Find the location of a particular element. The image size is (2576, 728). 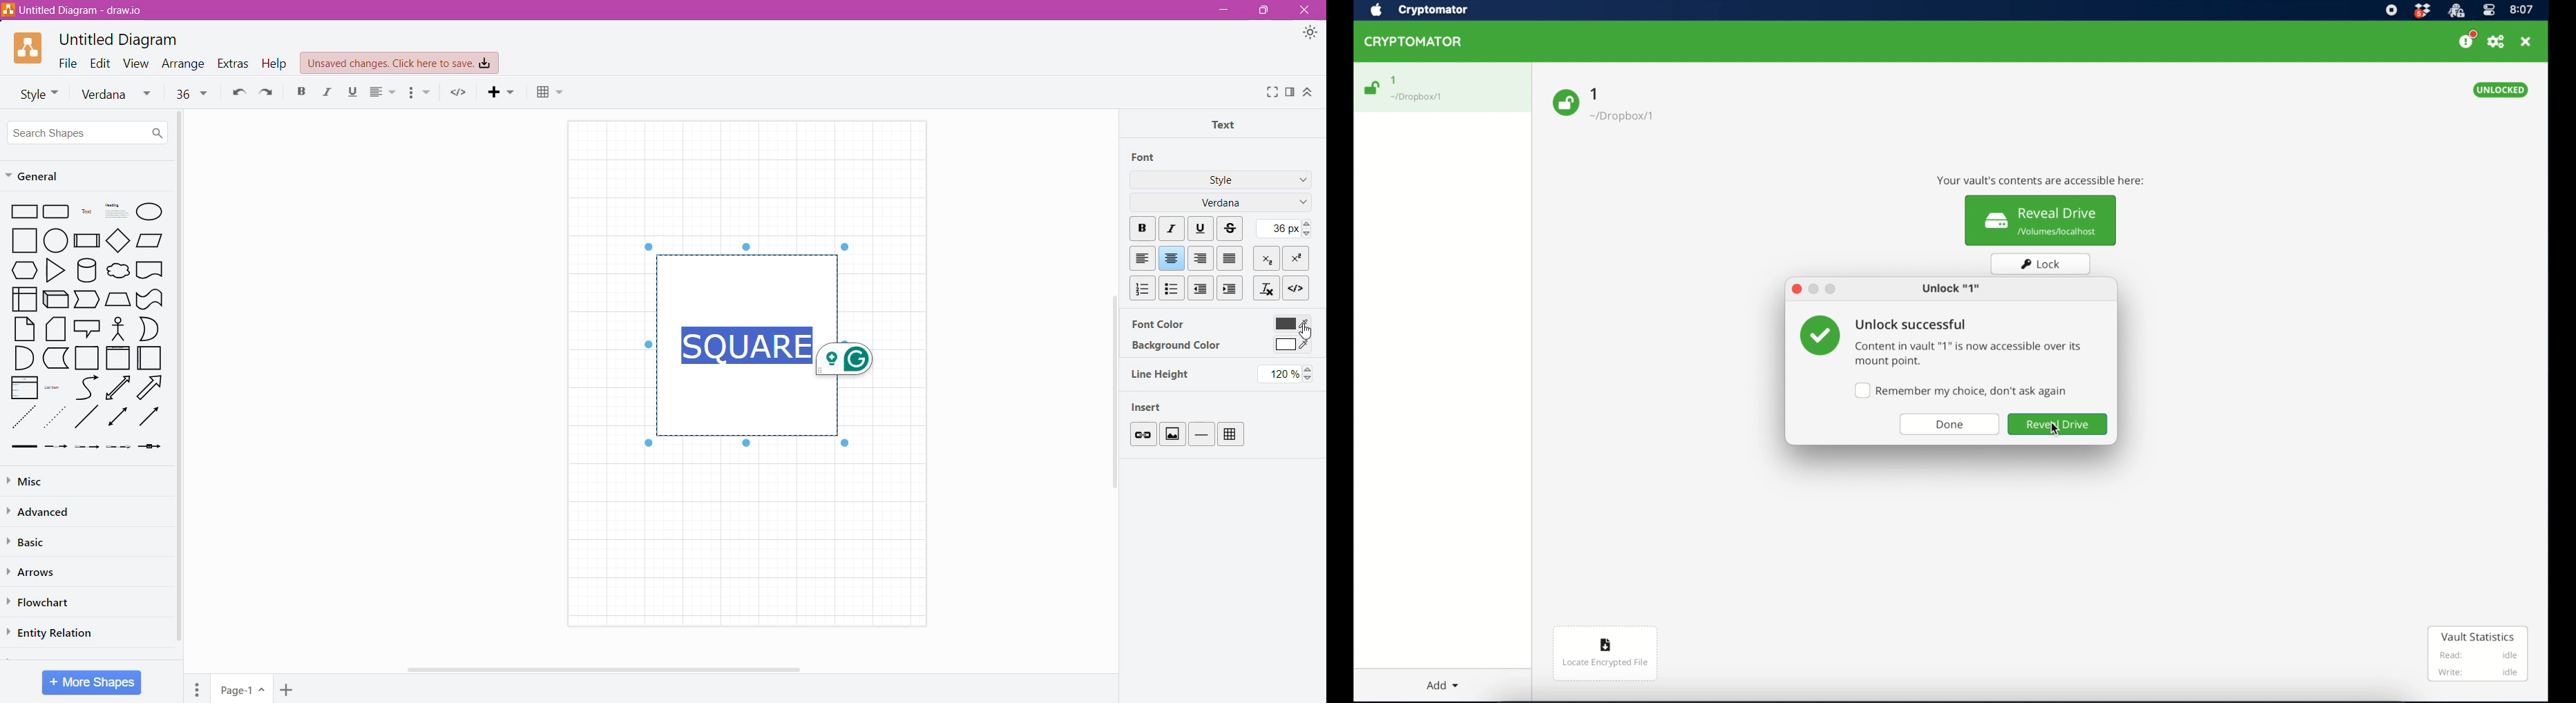

Upward line is located at coordinates (117, 387).